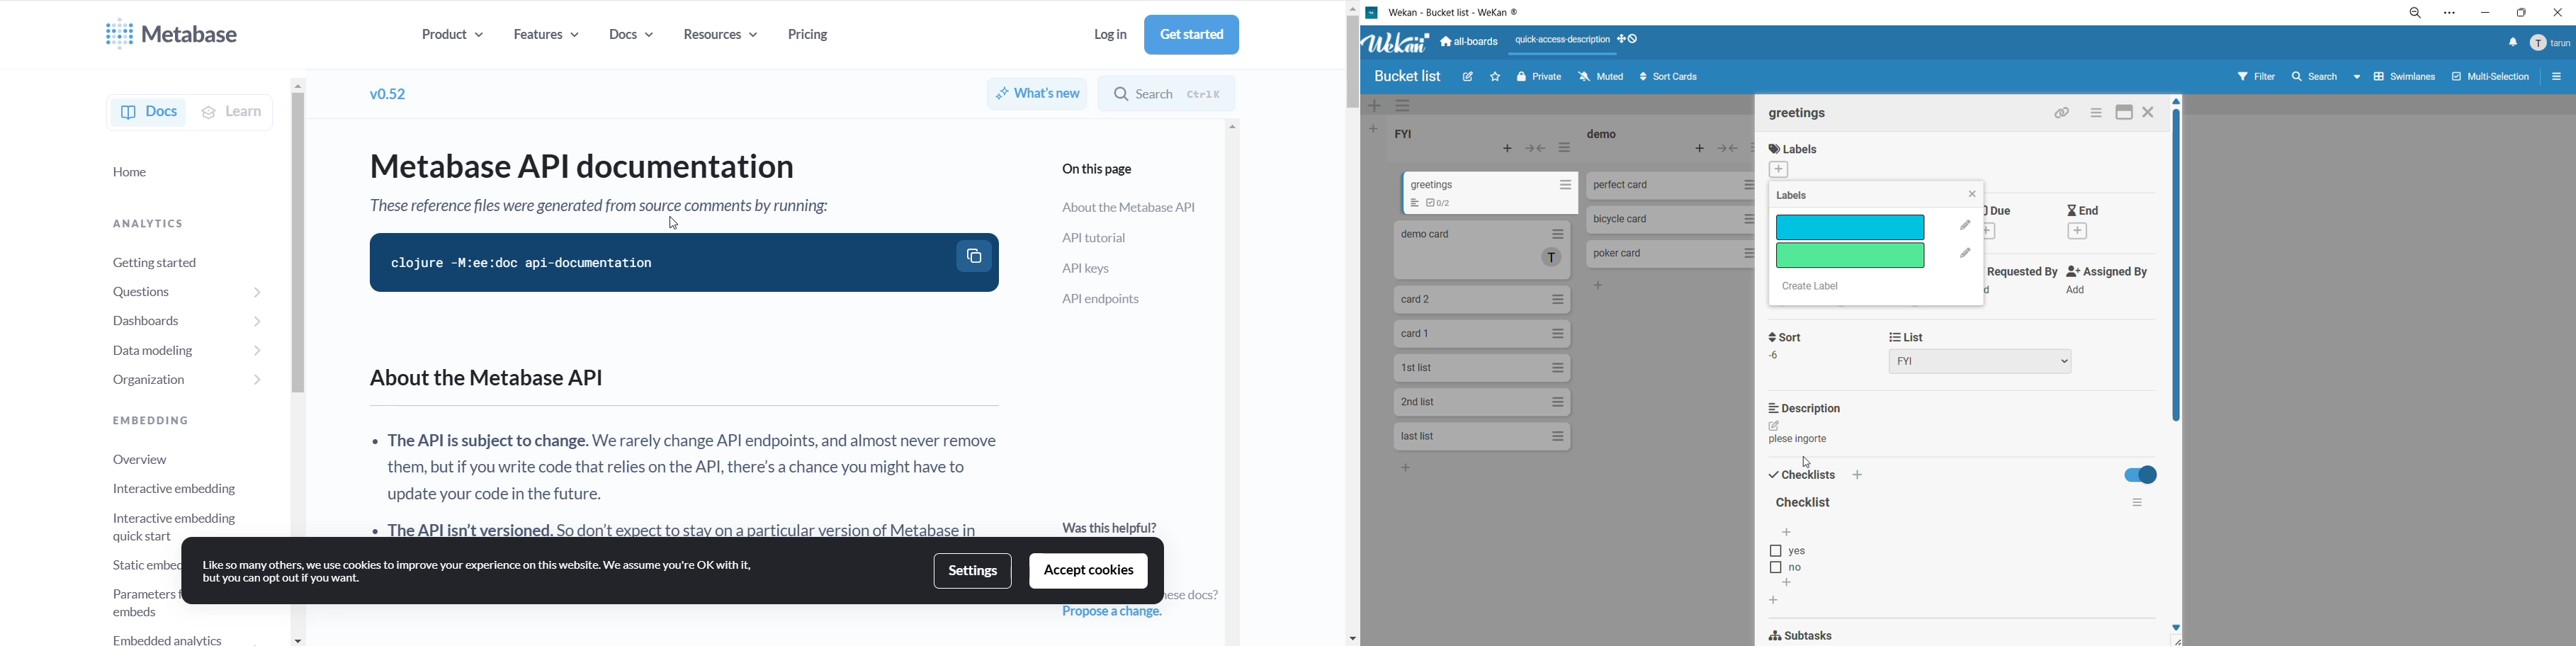 The image size is (2576, 672). What do you see at coordinates (2138, 504) in the screenshot?
I see `checklist actions` at bounding box center [2138, 504].